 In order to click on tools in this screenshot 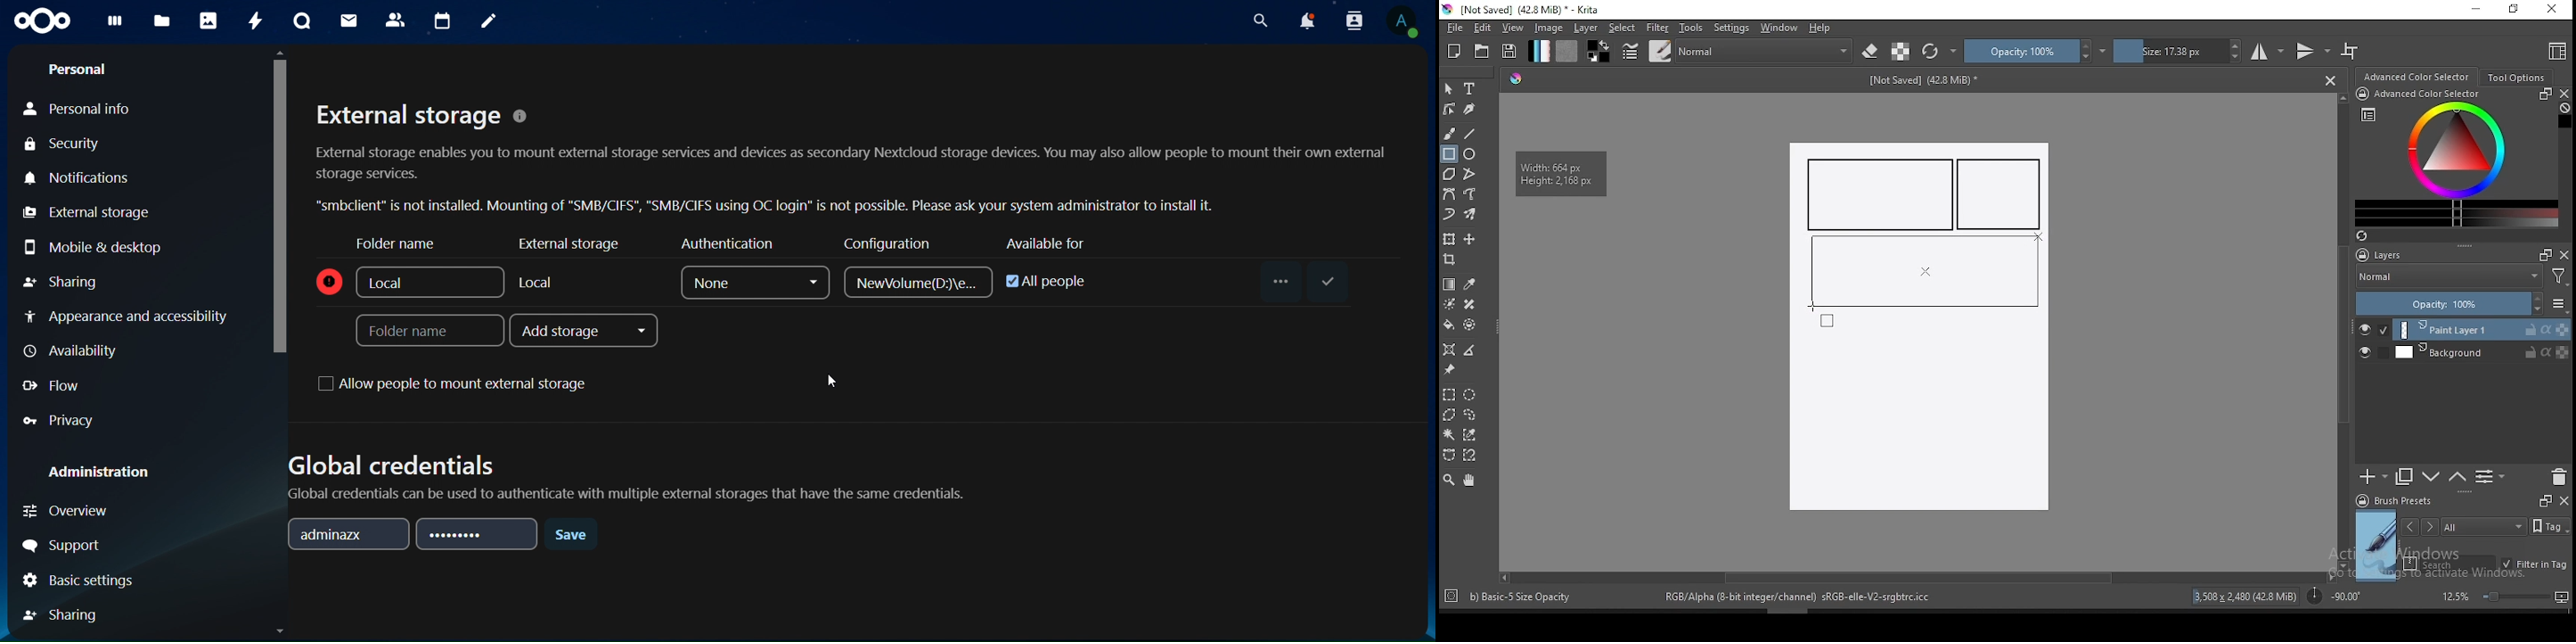, I will do `click(1691, 28)`.